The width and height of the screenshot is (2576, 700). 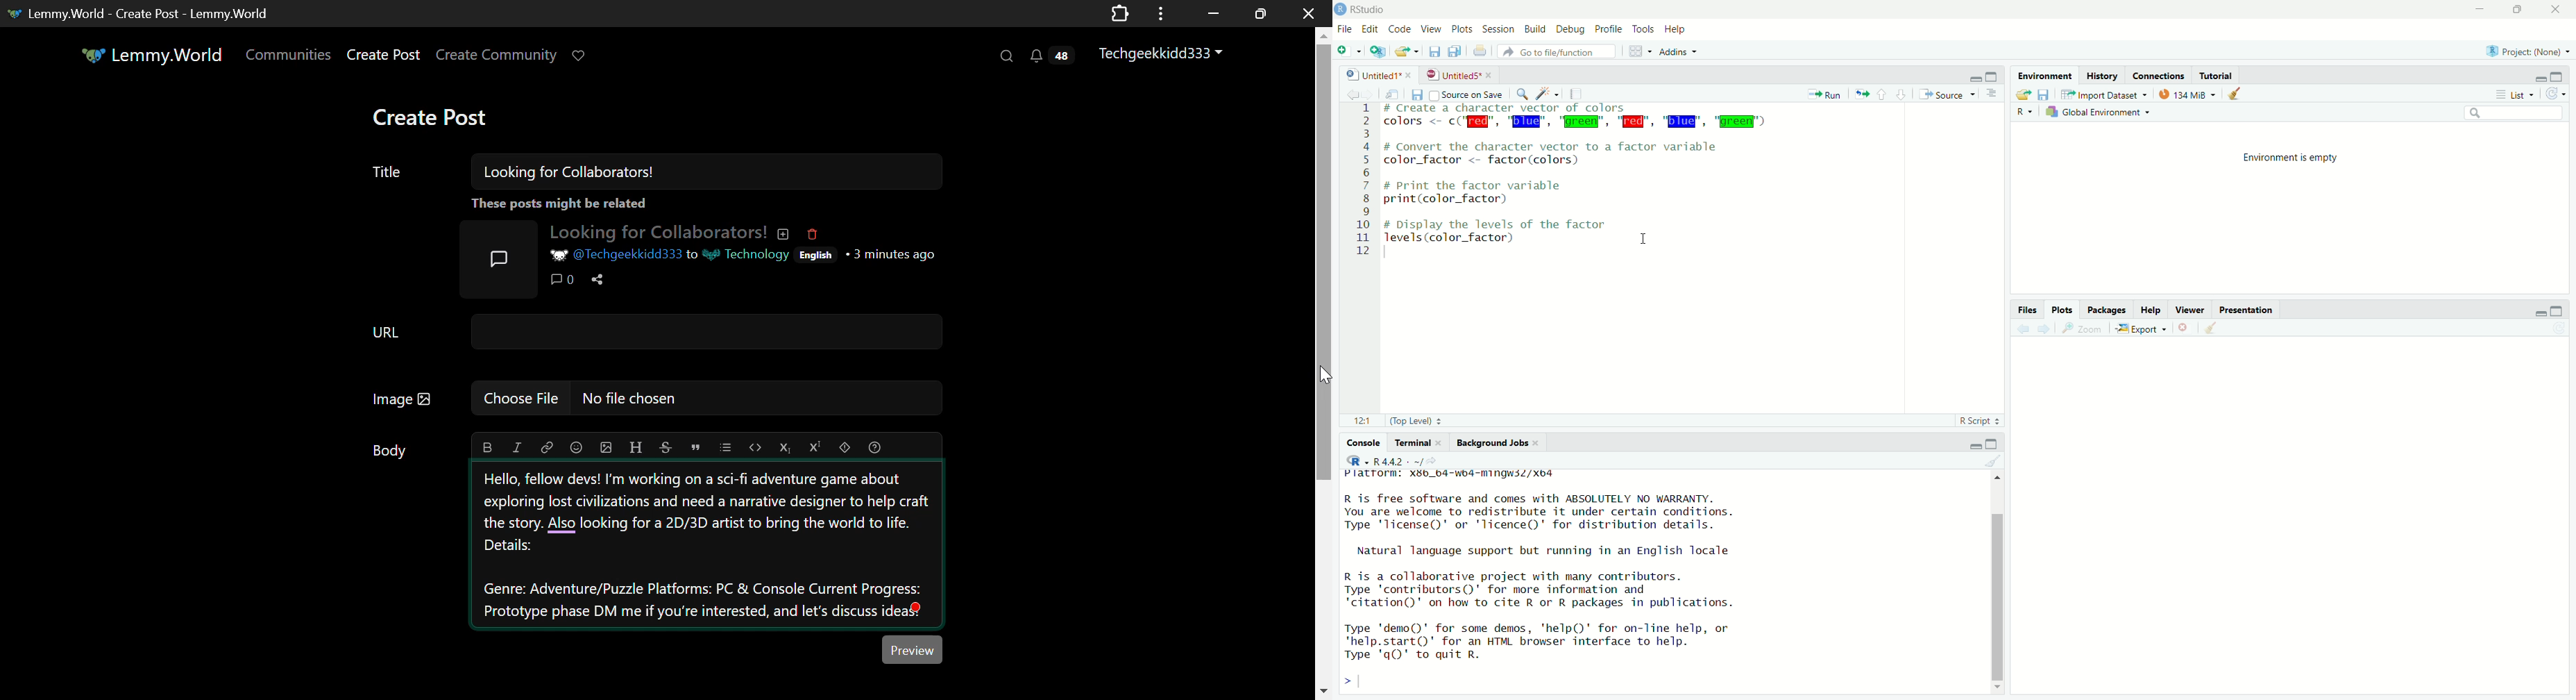 What do you see at coordinates (1884, 95) in the screenshot?
I see `go to previous section/chunk` at bounding box center [1884, 95].